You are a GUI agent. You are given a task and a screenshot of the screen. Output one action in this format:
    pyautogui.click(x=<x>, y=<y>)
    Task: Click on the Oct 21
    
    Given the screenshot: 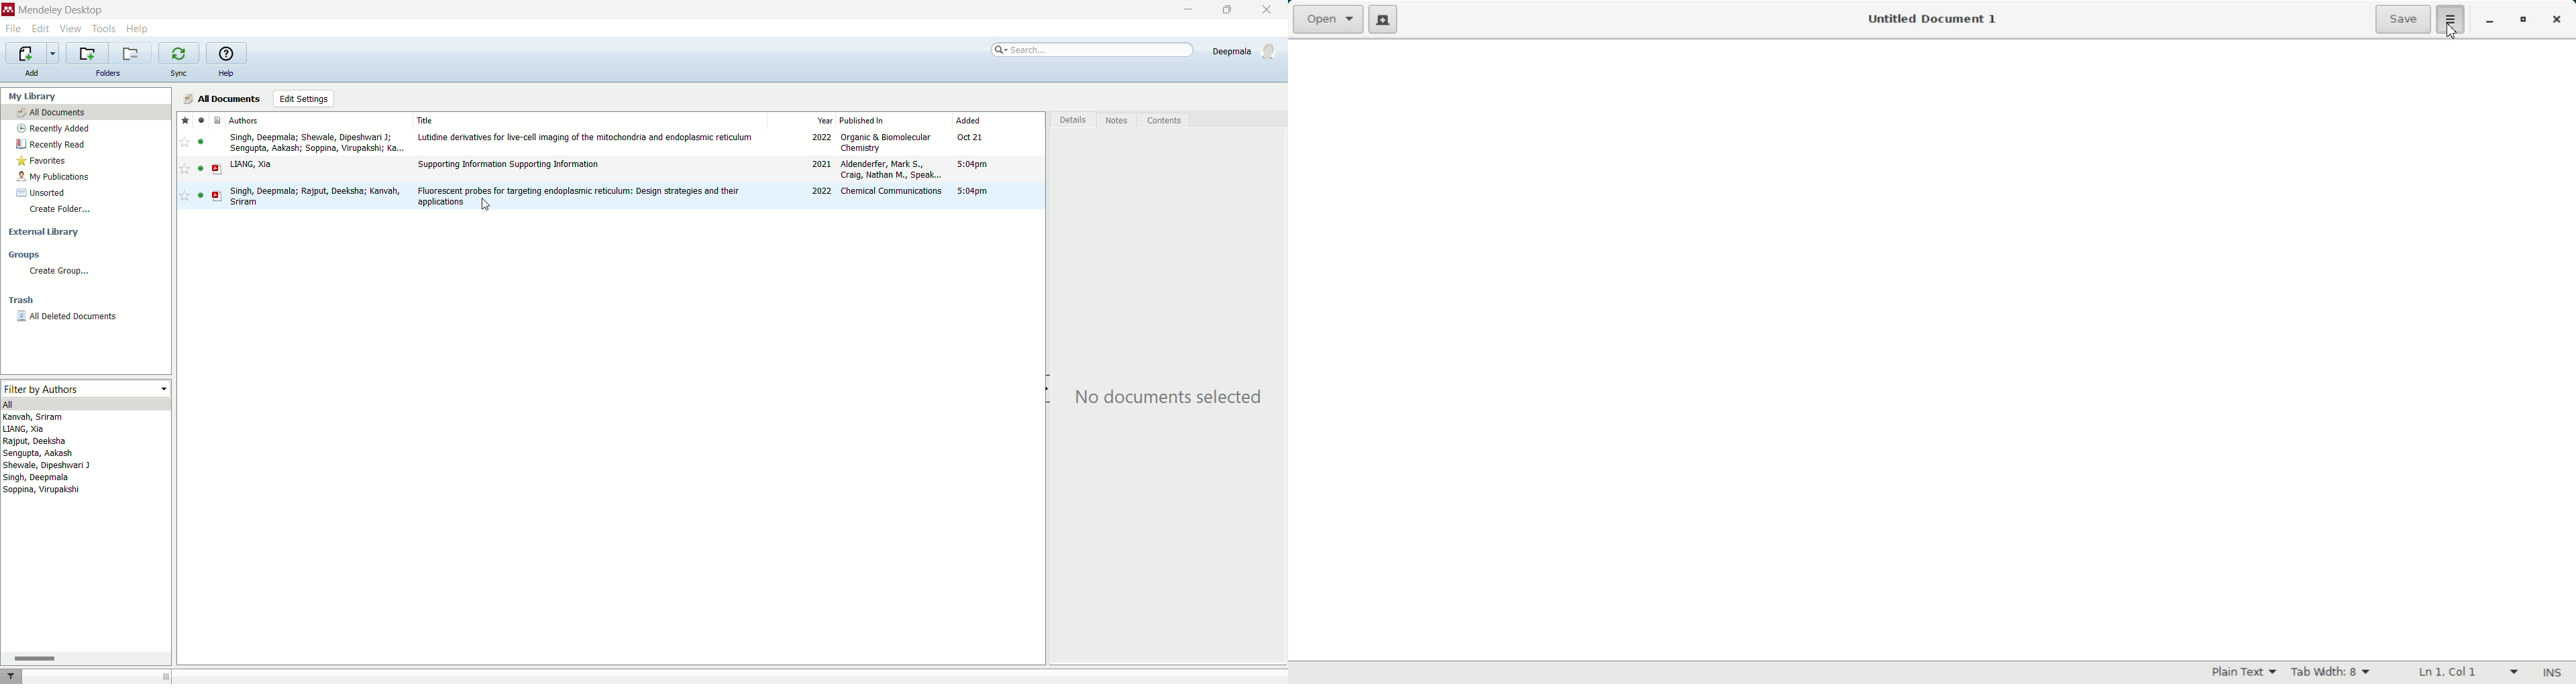 What is the action you would take?
    pyautogui.click(x=973, y=138)
    